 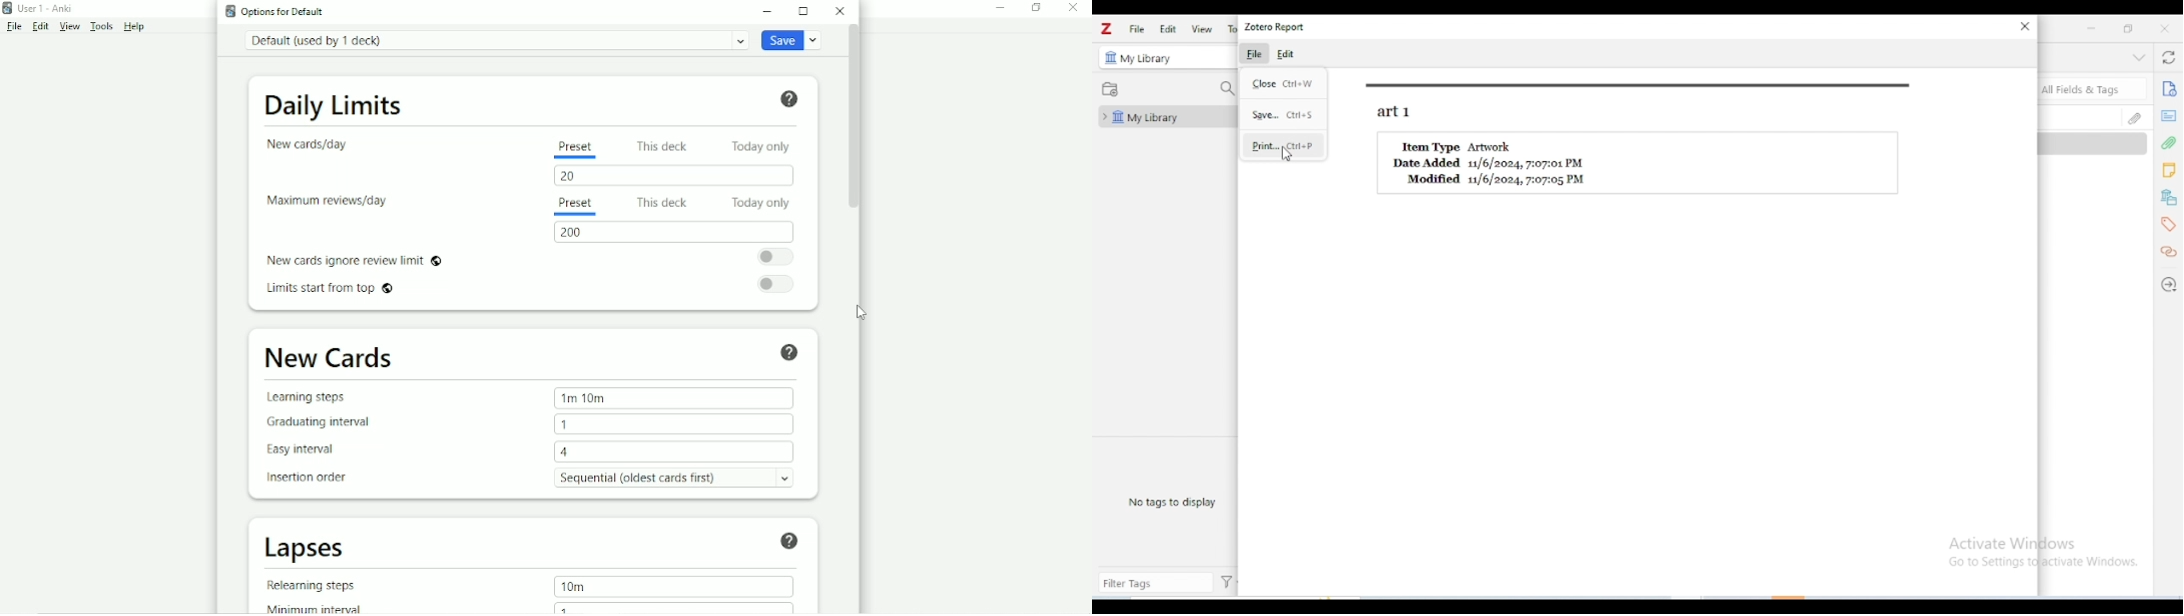 What do you see at coordinates (770, 11) in the screenshot?
I see `Minimize` at bounding box center [770, 11].